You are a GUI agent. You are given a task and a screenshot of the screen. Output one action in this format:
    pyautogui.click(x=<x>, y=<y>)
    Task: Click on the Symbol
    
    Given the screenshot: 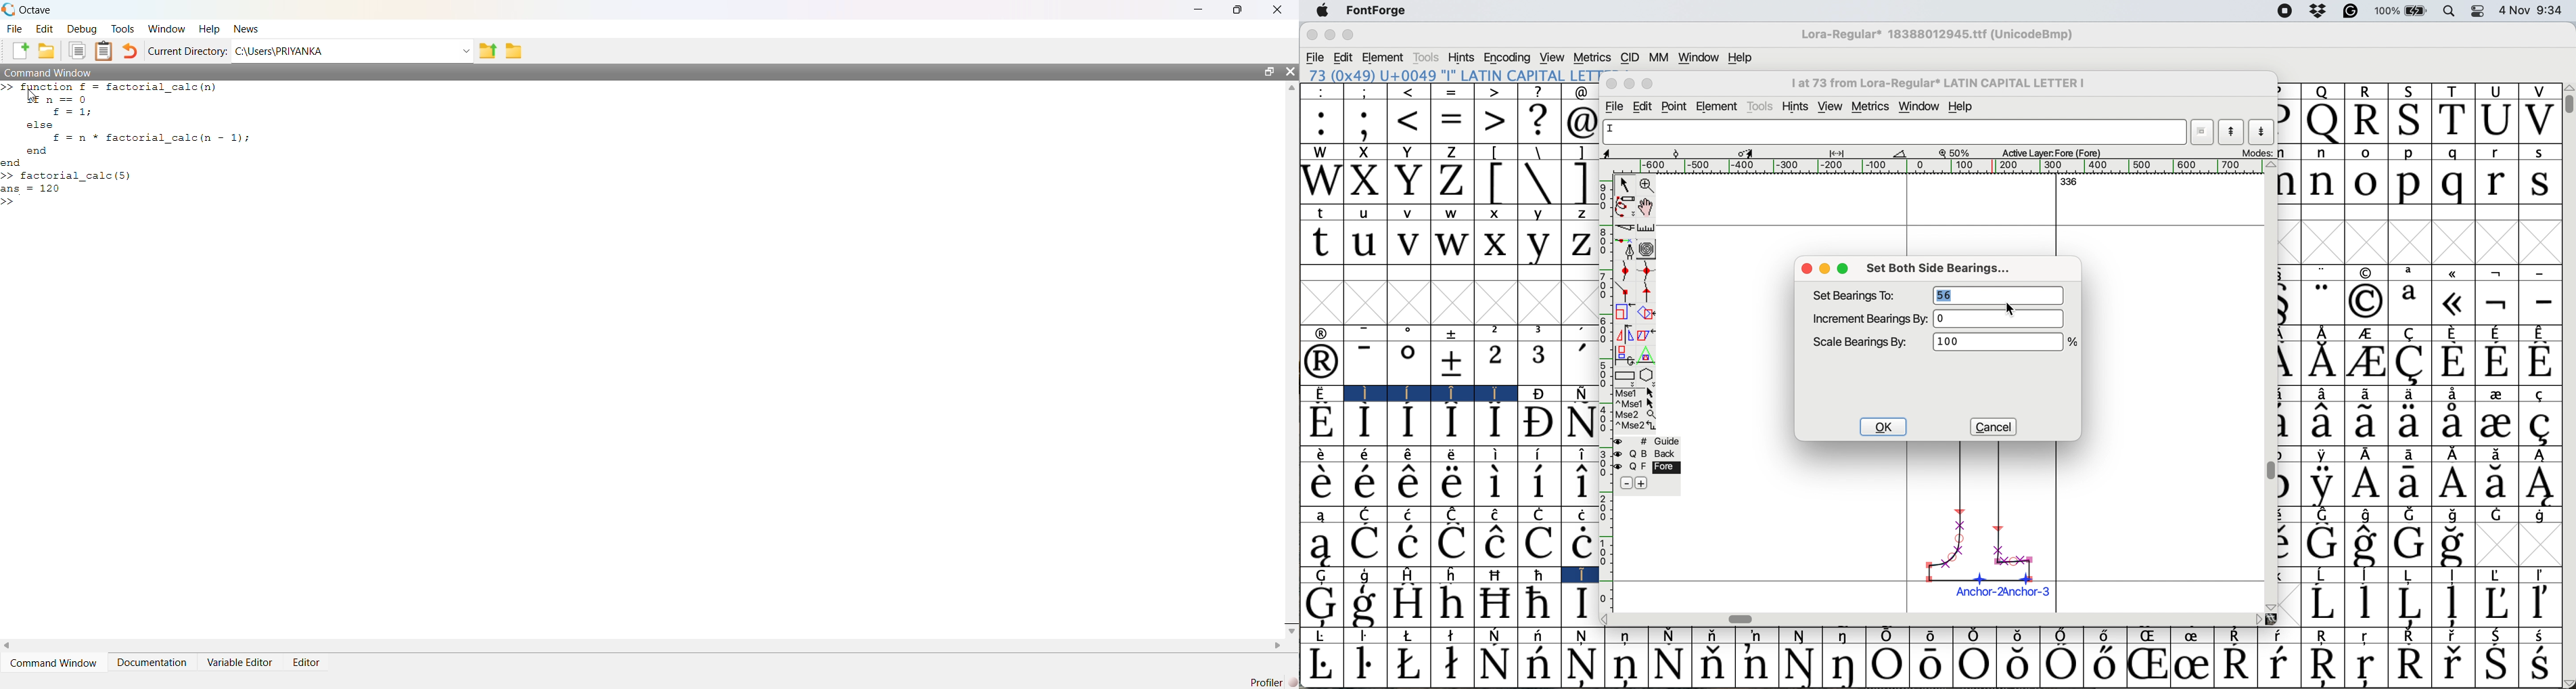 What is the action you would take?
    pyautogui.click(x=1582, y=393)
    